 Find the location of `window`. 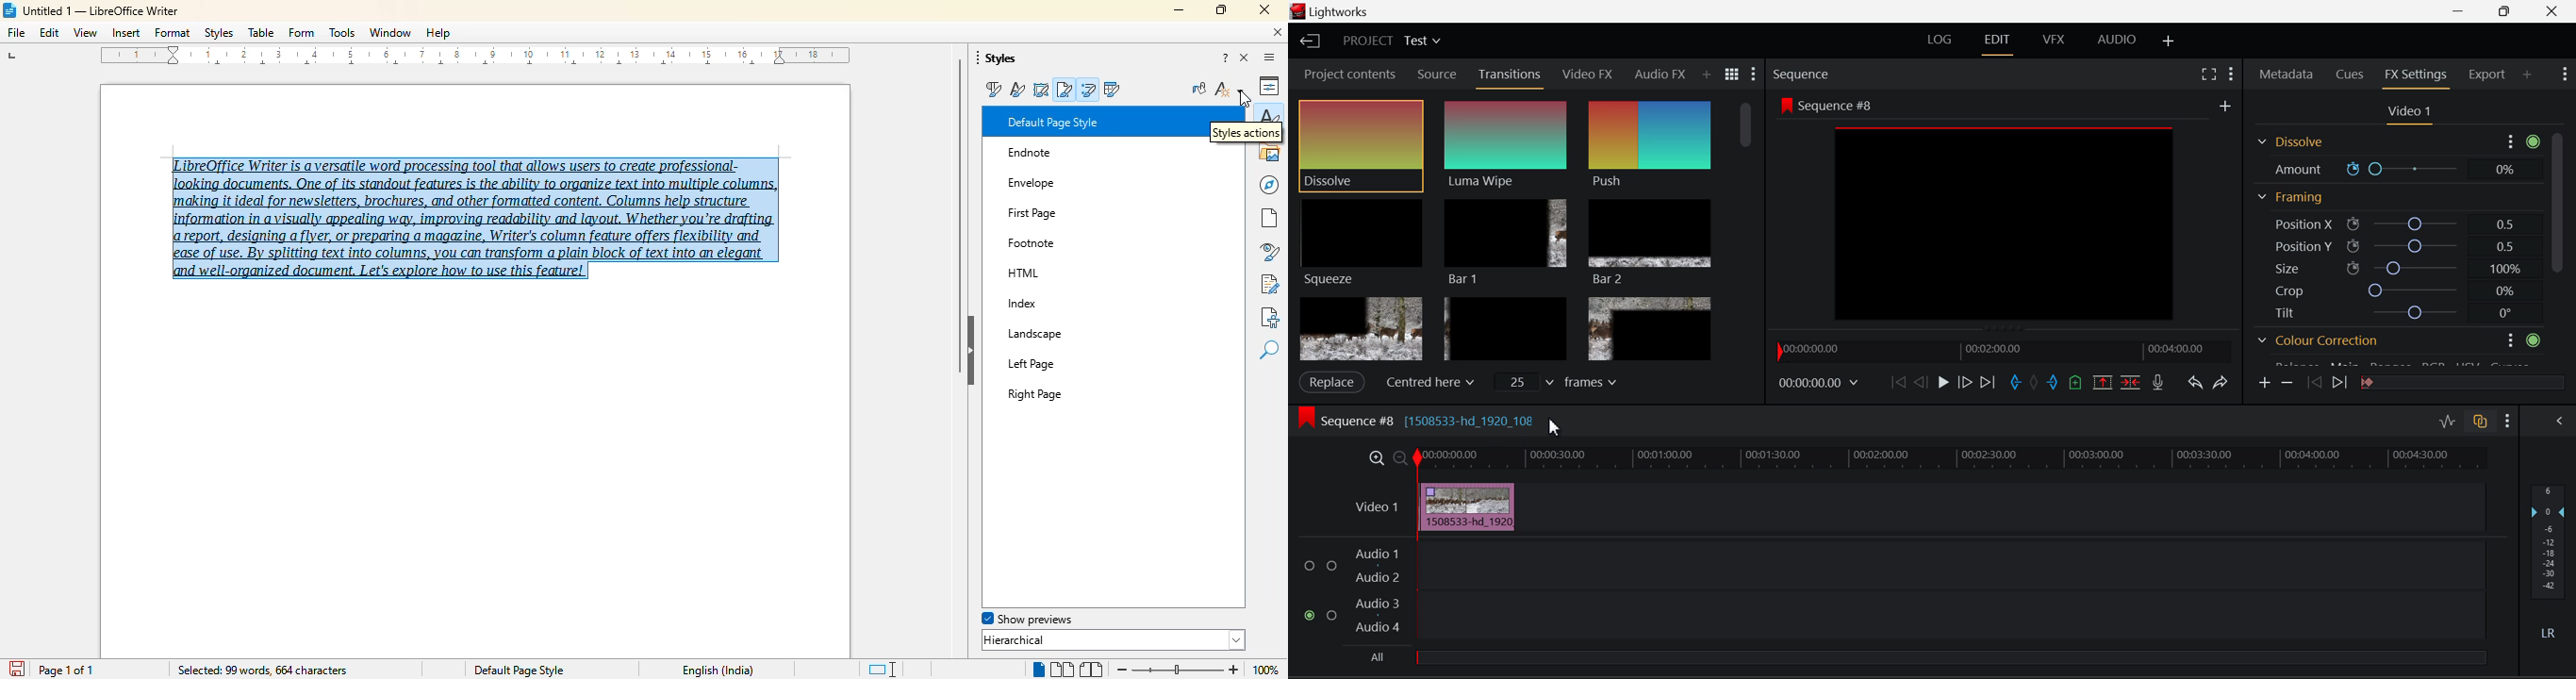

window is located at coordinates (391, 32).